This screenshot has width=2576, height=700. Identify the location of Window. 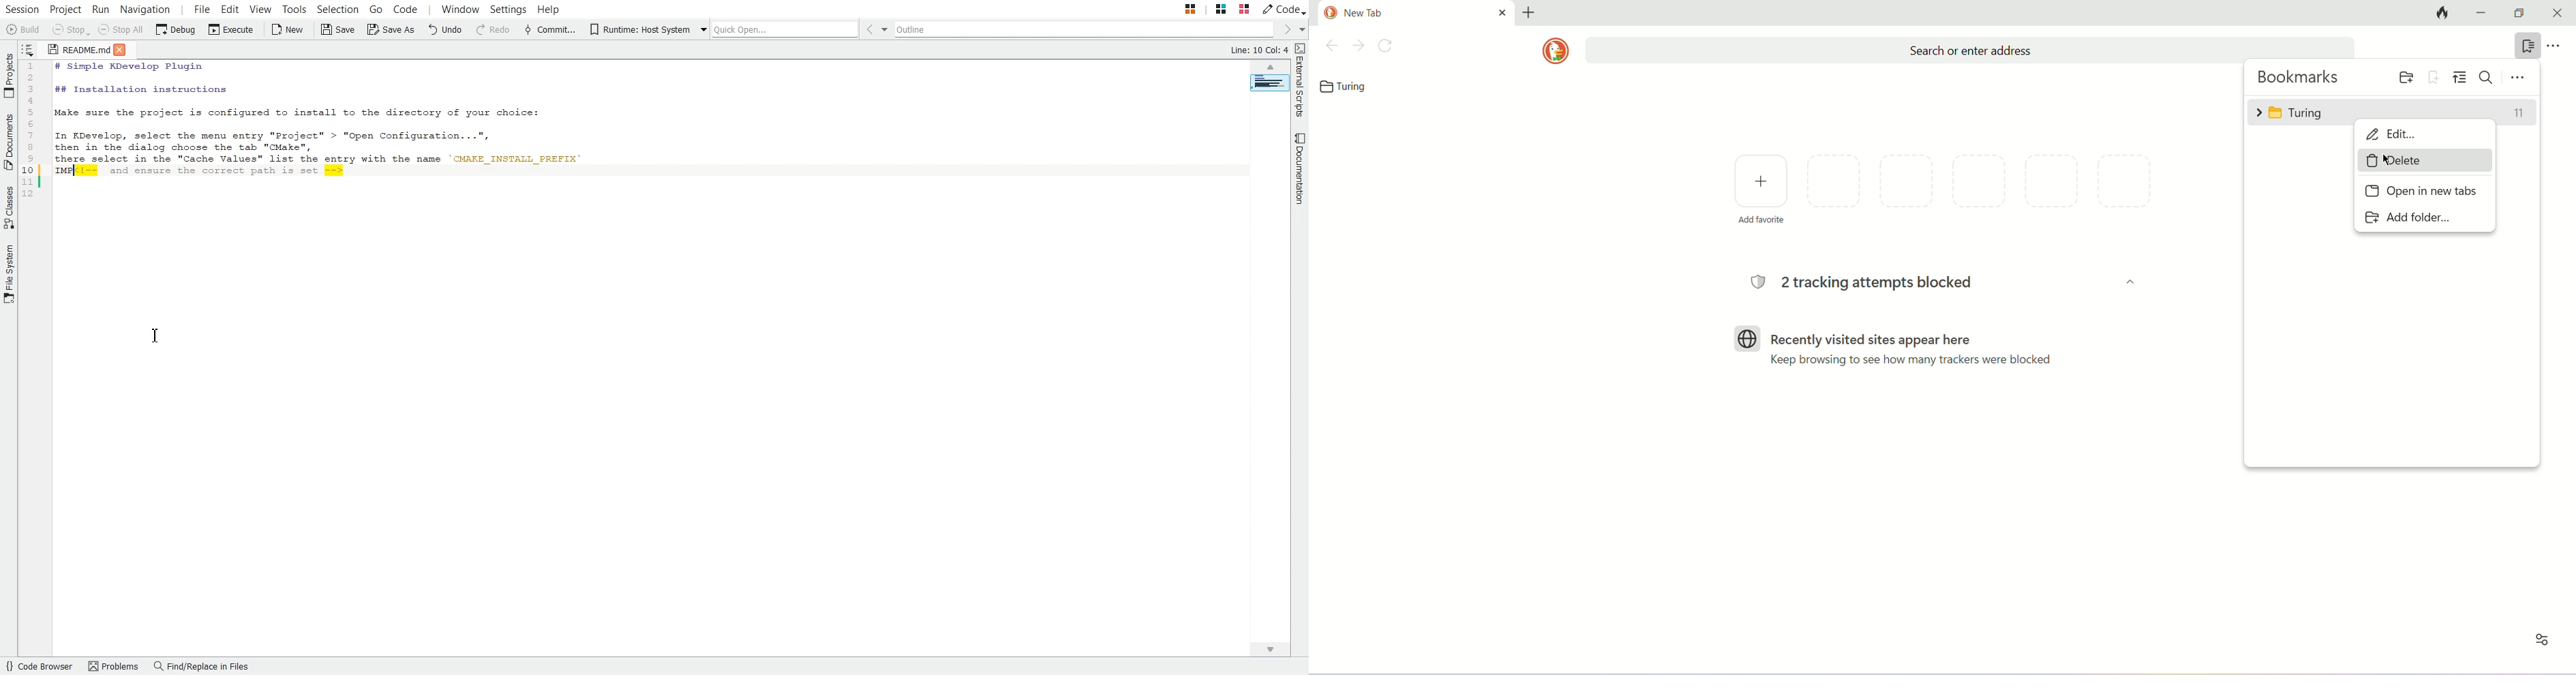
(460, 8).